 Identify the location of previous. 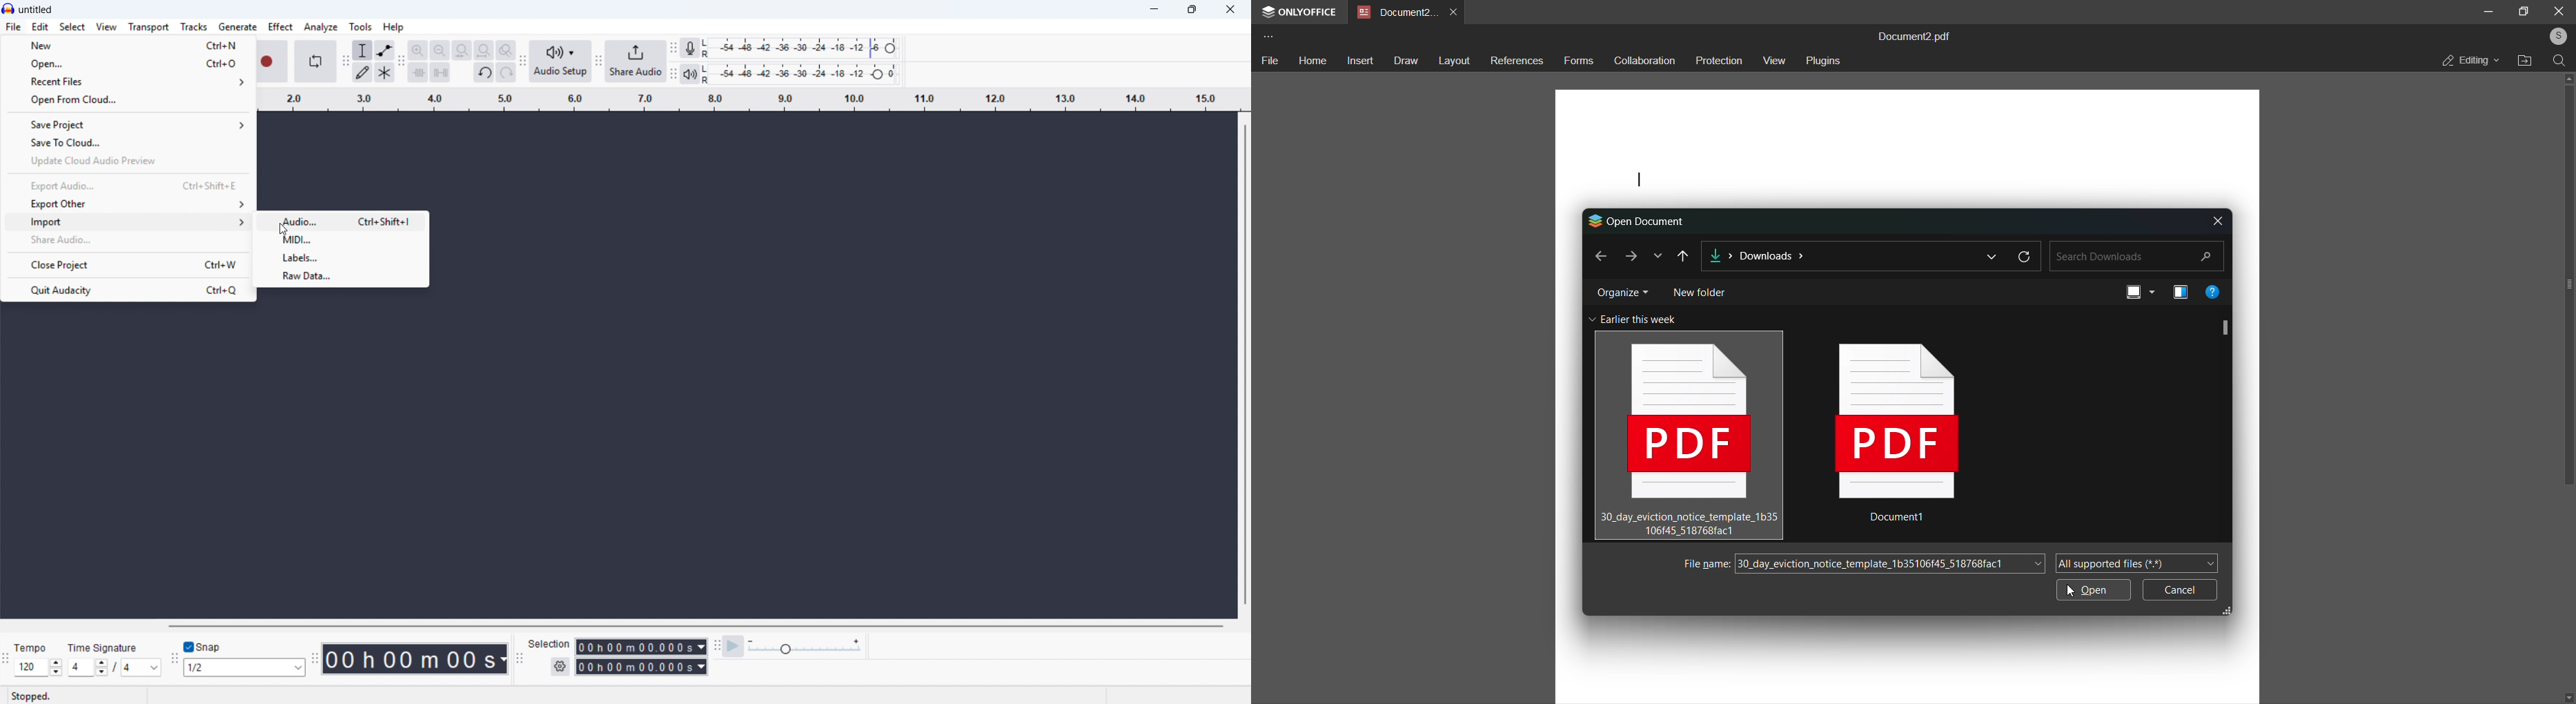
(1683, 255).